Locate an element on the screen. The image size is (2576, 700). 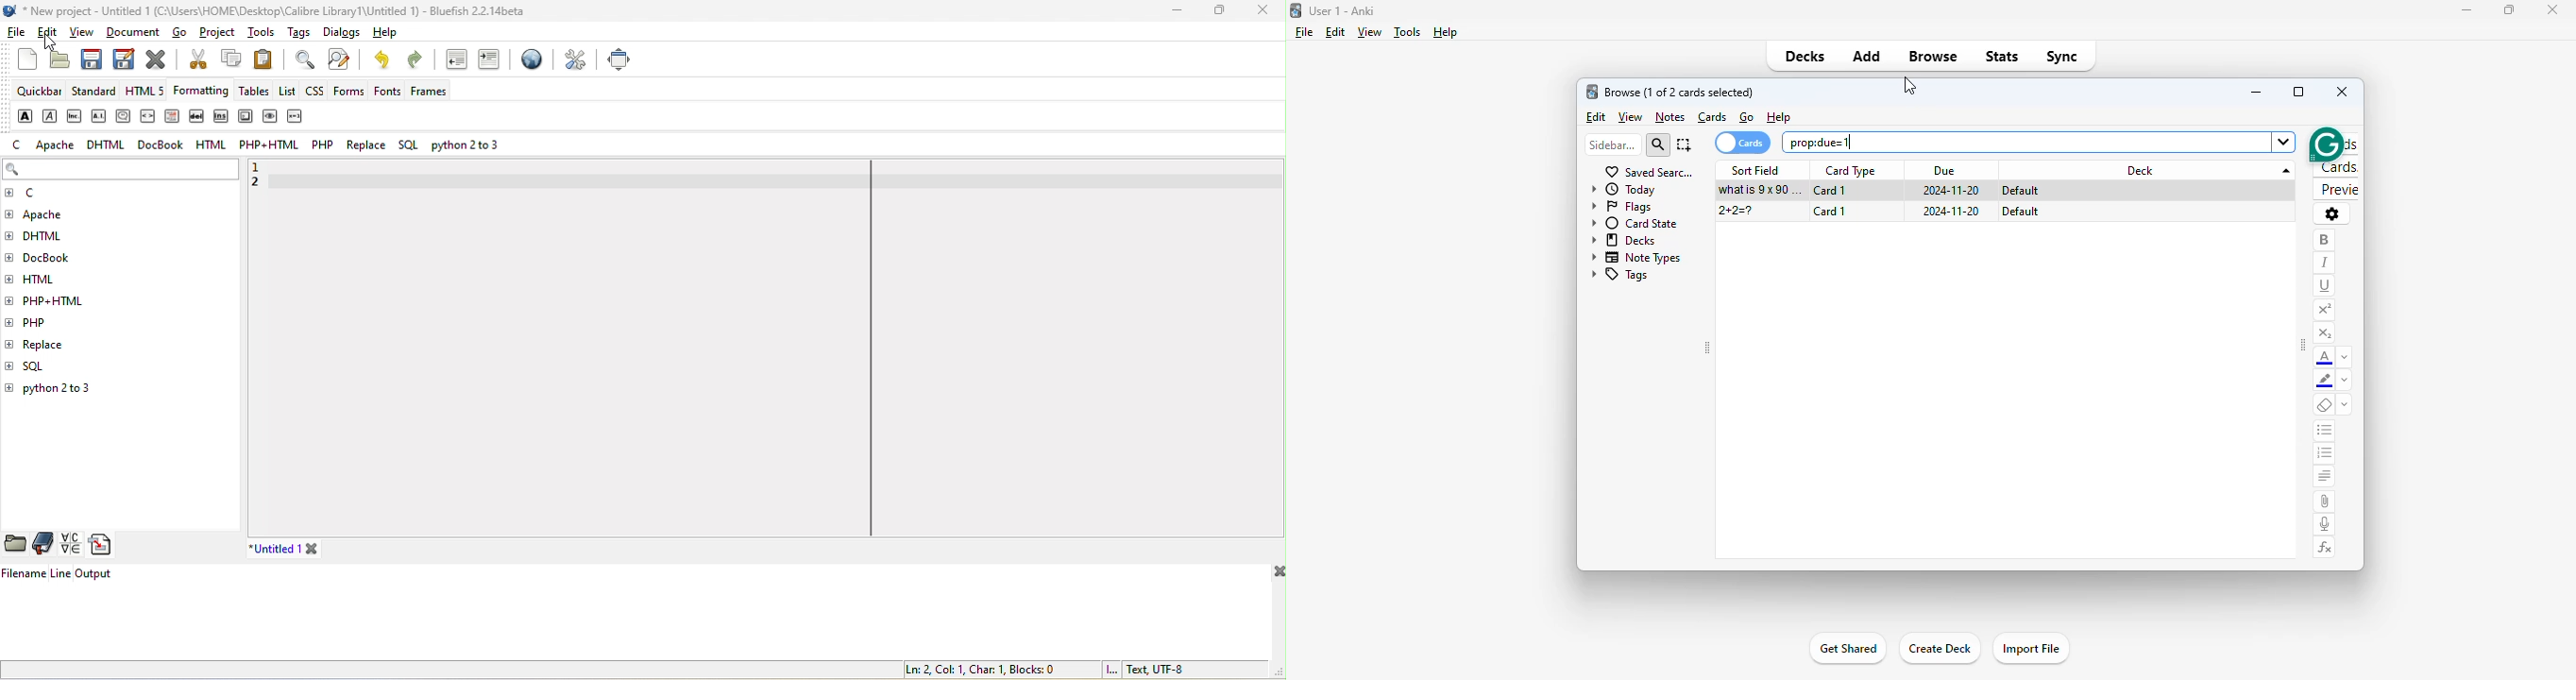
cursor is located at coordinates (1910, 85).